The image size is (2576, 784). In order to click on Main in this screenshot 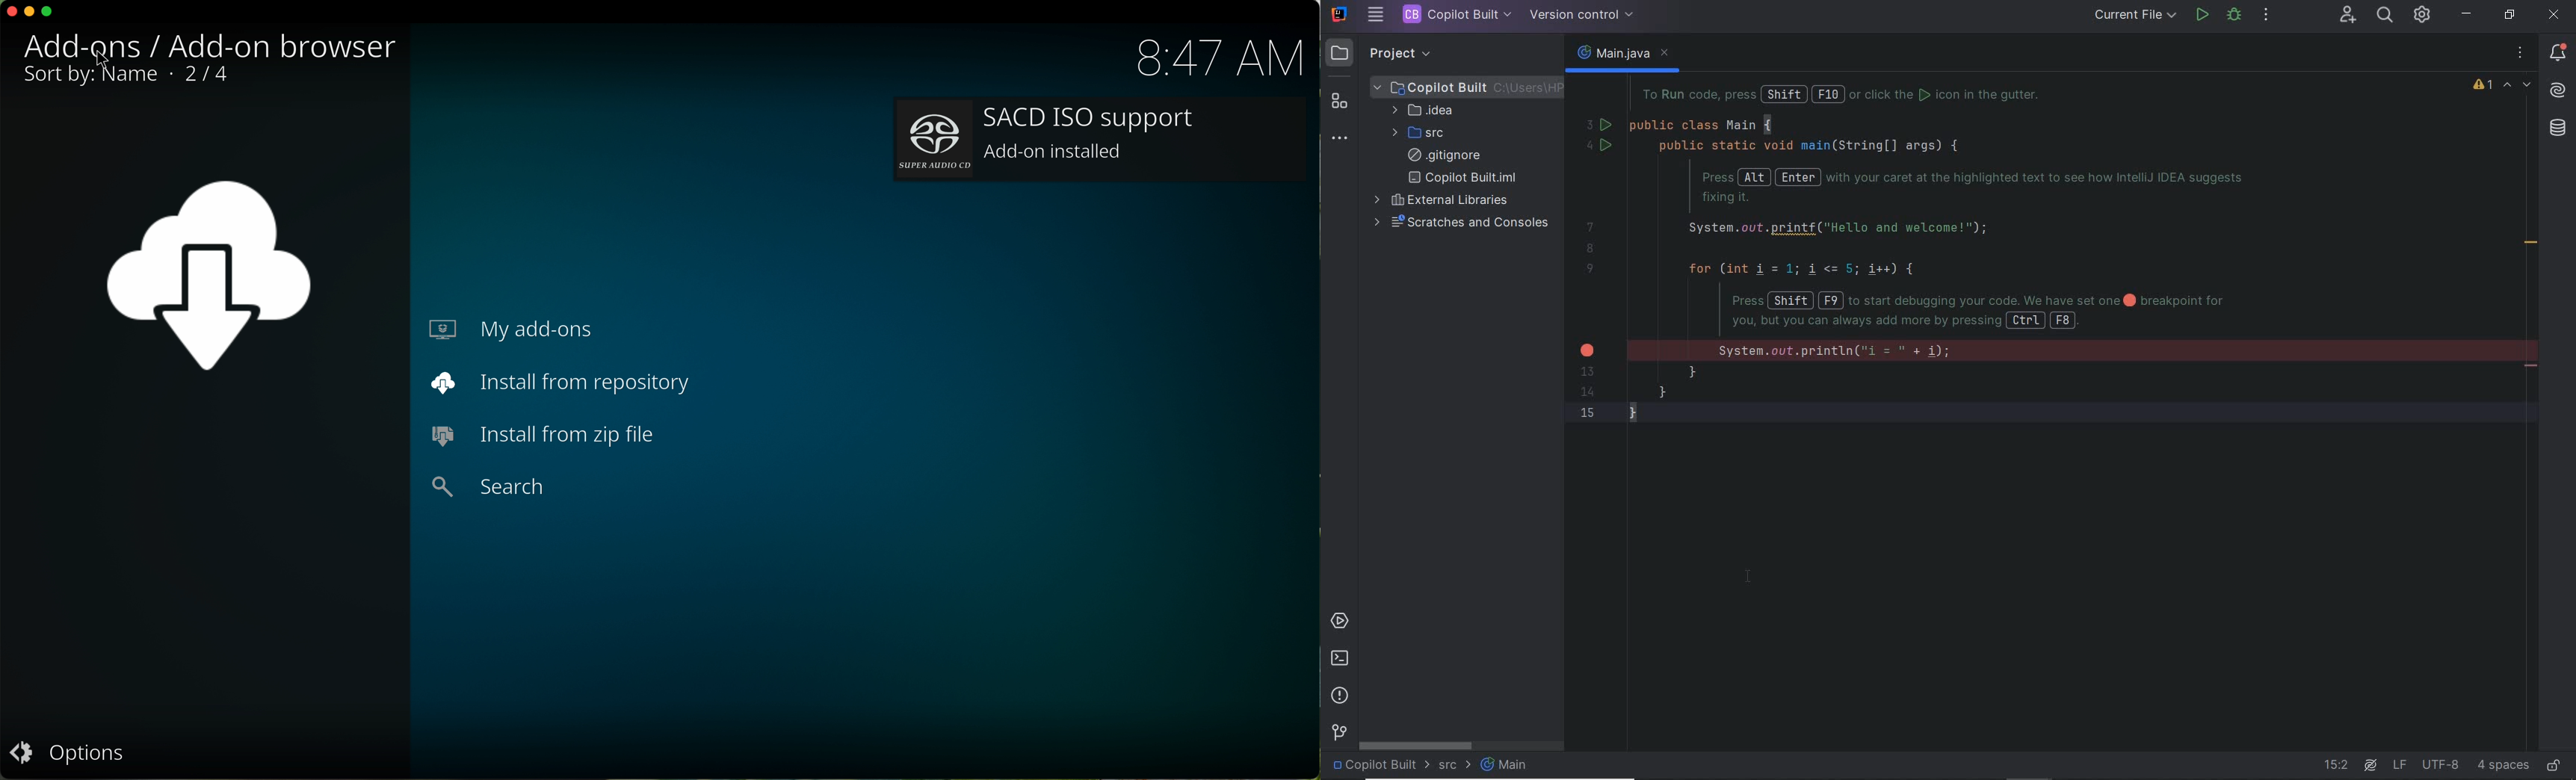, I will do `click(1504, 764)`.